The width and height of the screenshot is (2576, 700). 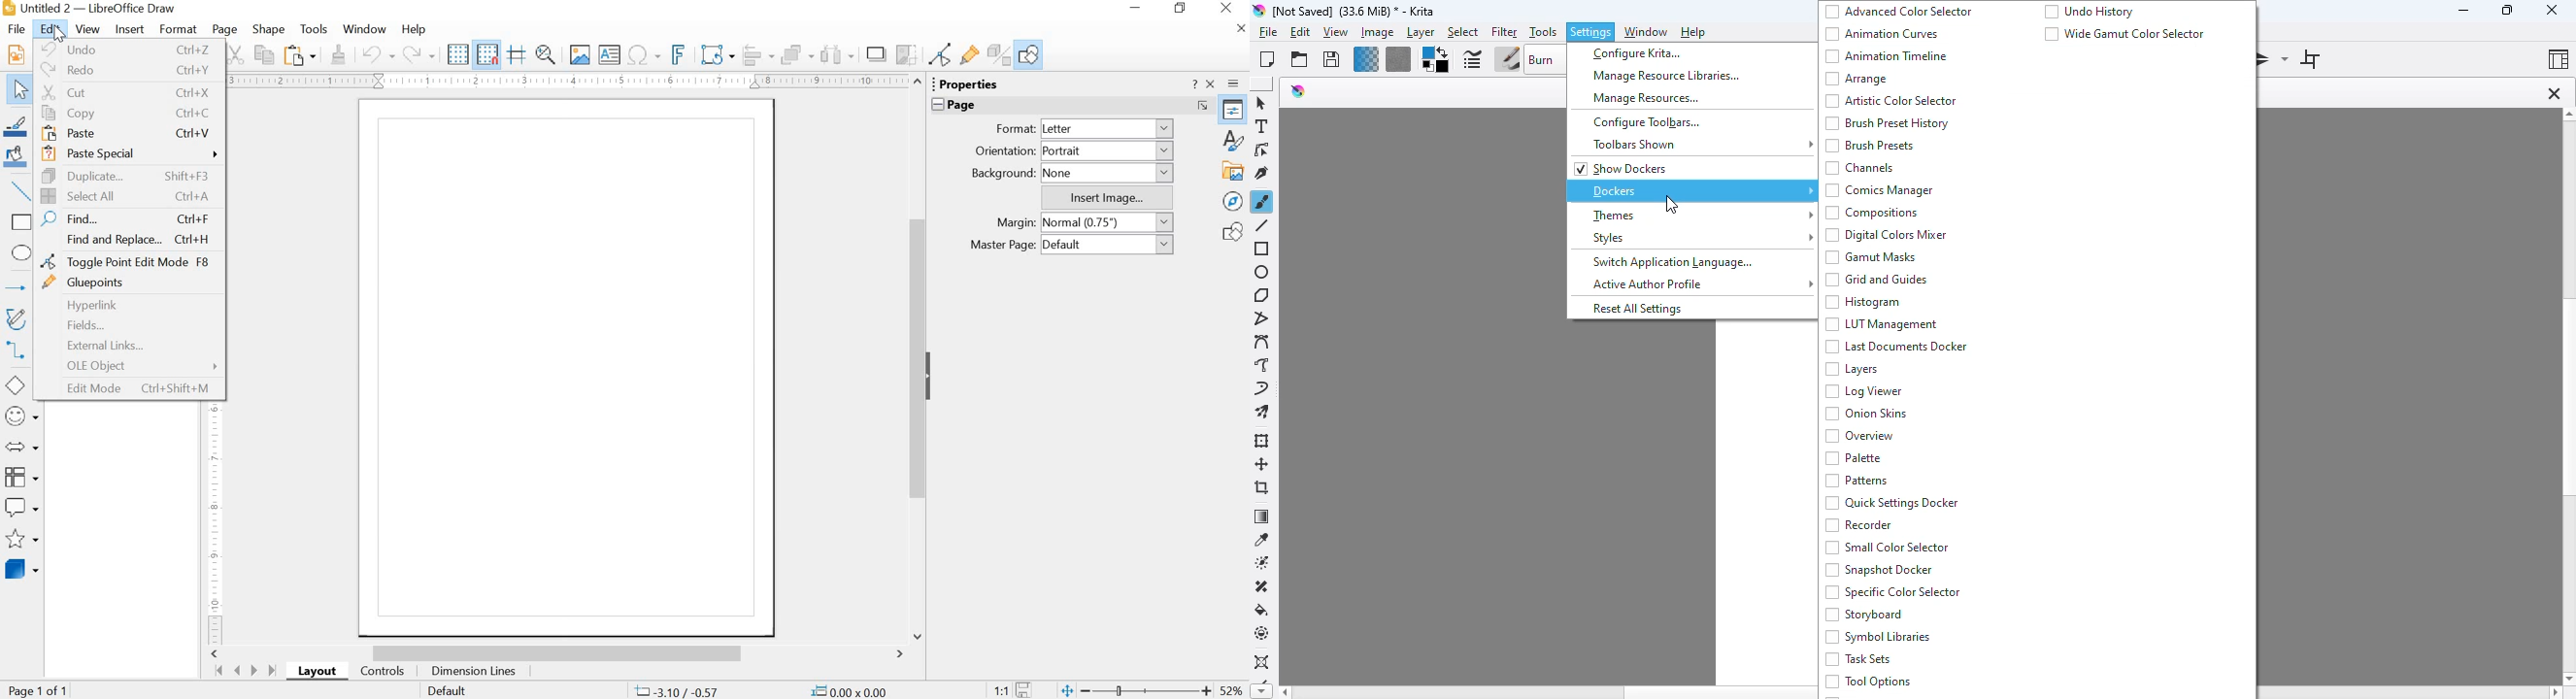 What do you see at coordinates (459, 54) in the screenshot?
I see `Display Grid` at bounding box center [459, 54].